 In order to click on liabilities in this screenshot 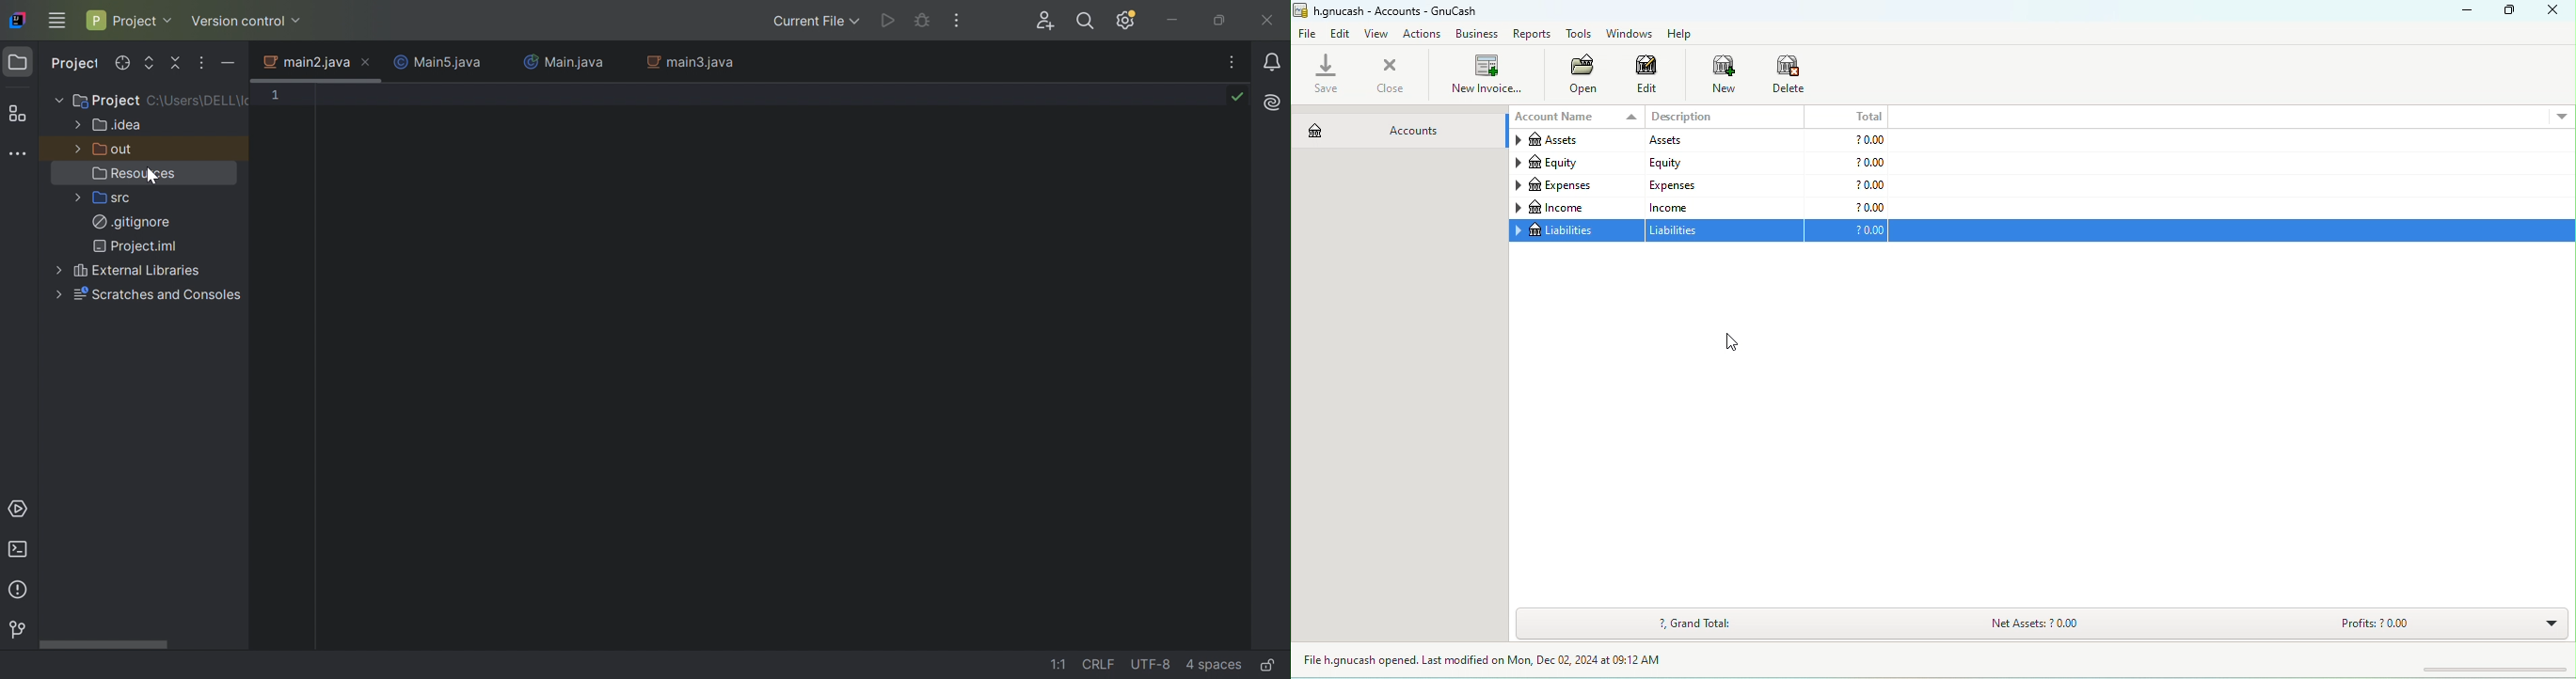, I will do `click(1725, 231)`.